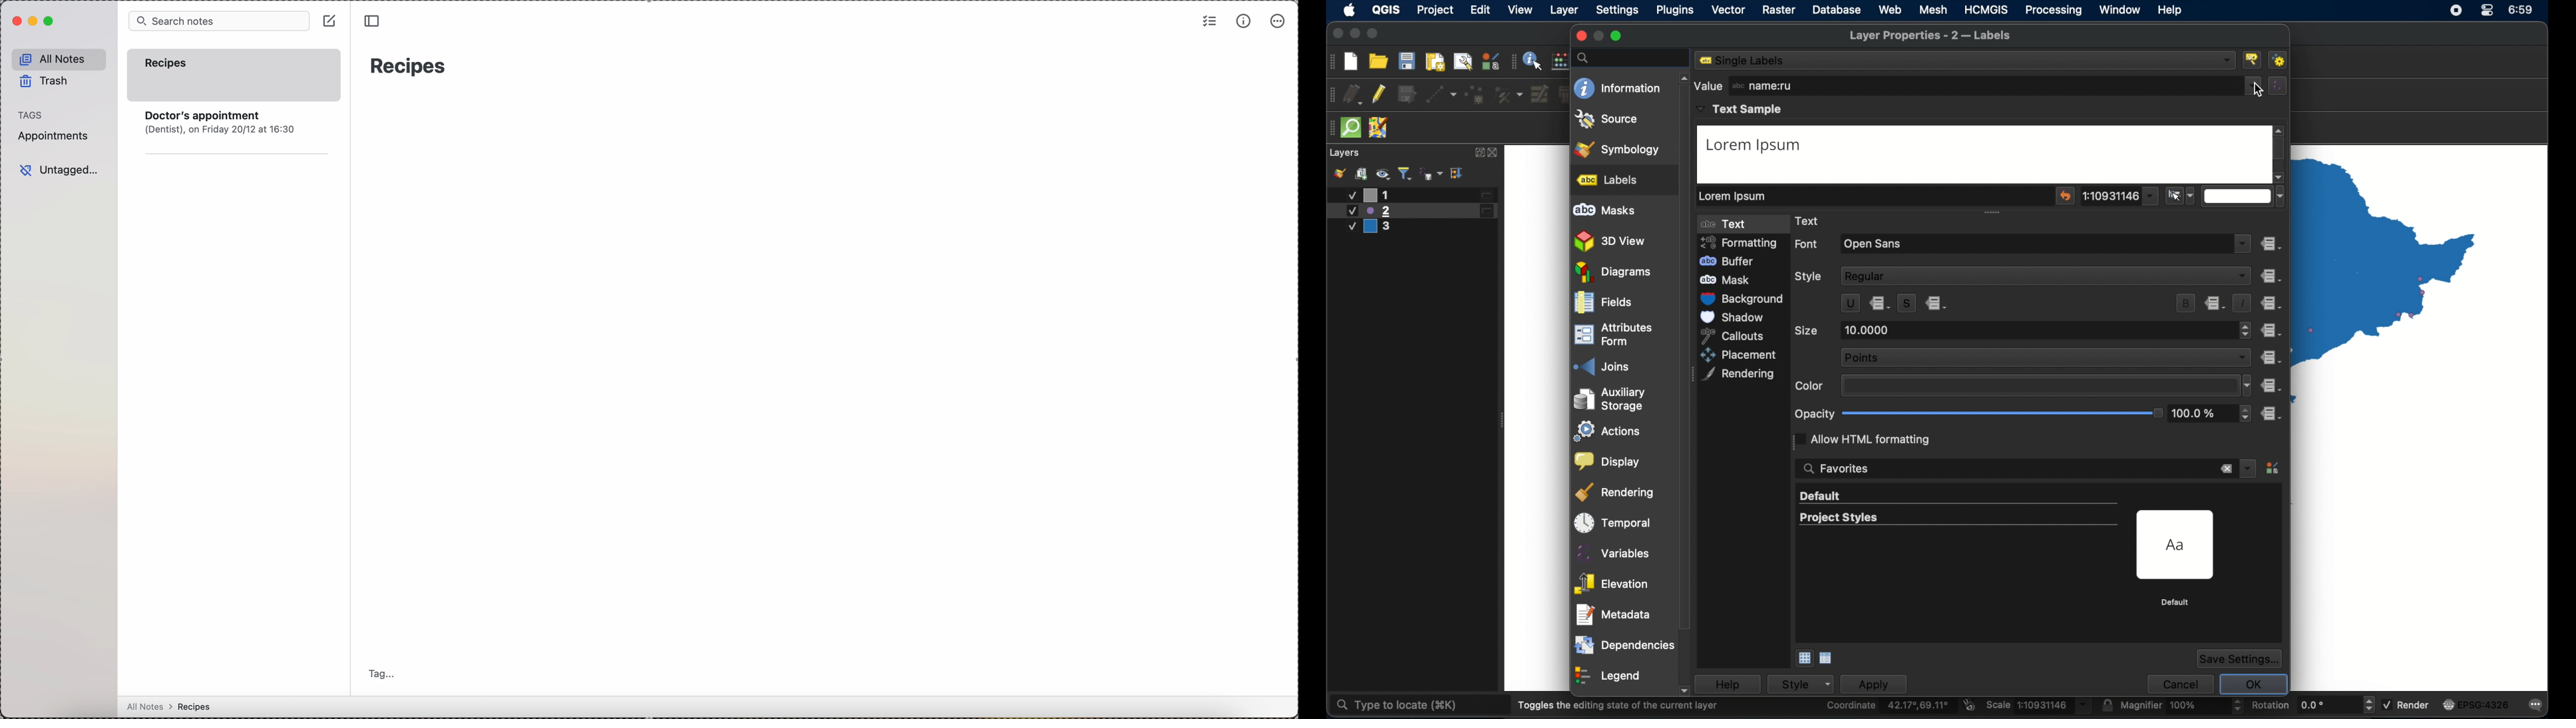 The image size is (2576, 728). Describe the element at coordinates (1763, 86) in the screenshot. I see `name:ru` at that location.